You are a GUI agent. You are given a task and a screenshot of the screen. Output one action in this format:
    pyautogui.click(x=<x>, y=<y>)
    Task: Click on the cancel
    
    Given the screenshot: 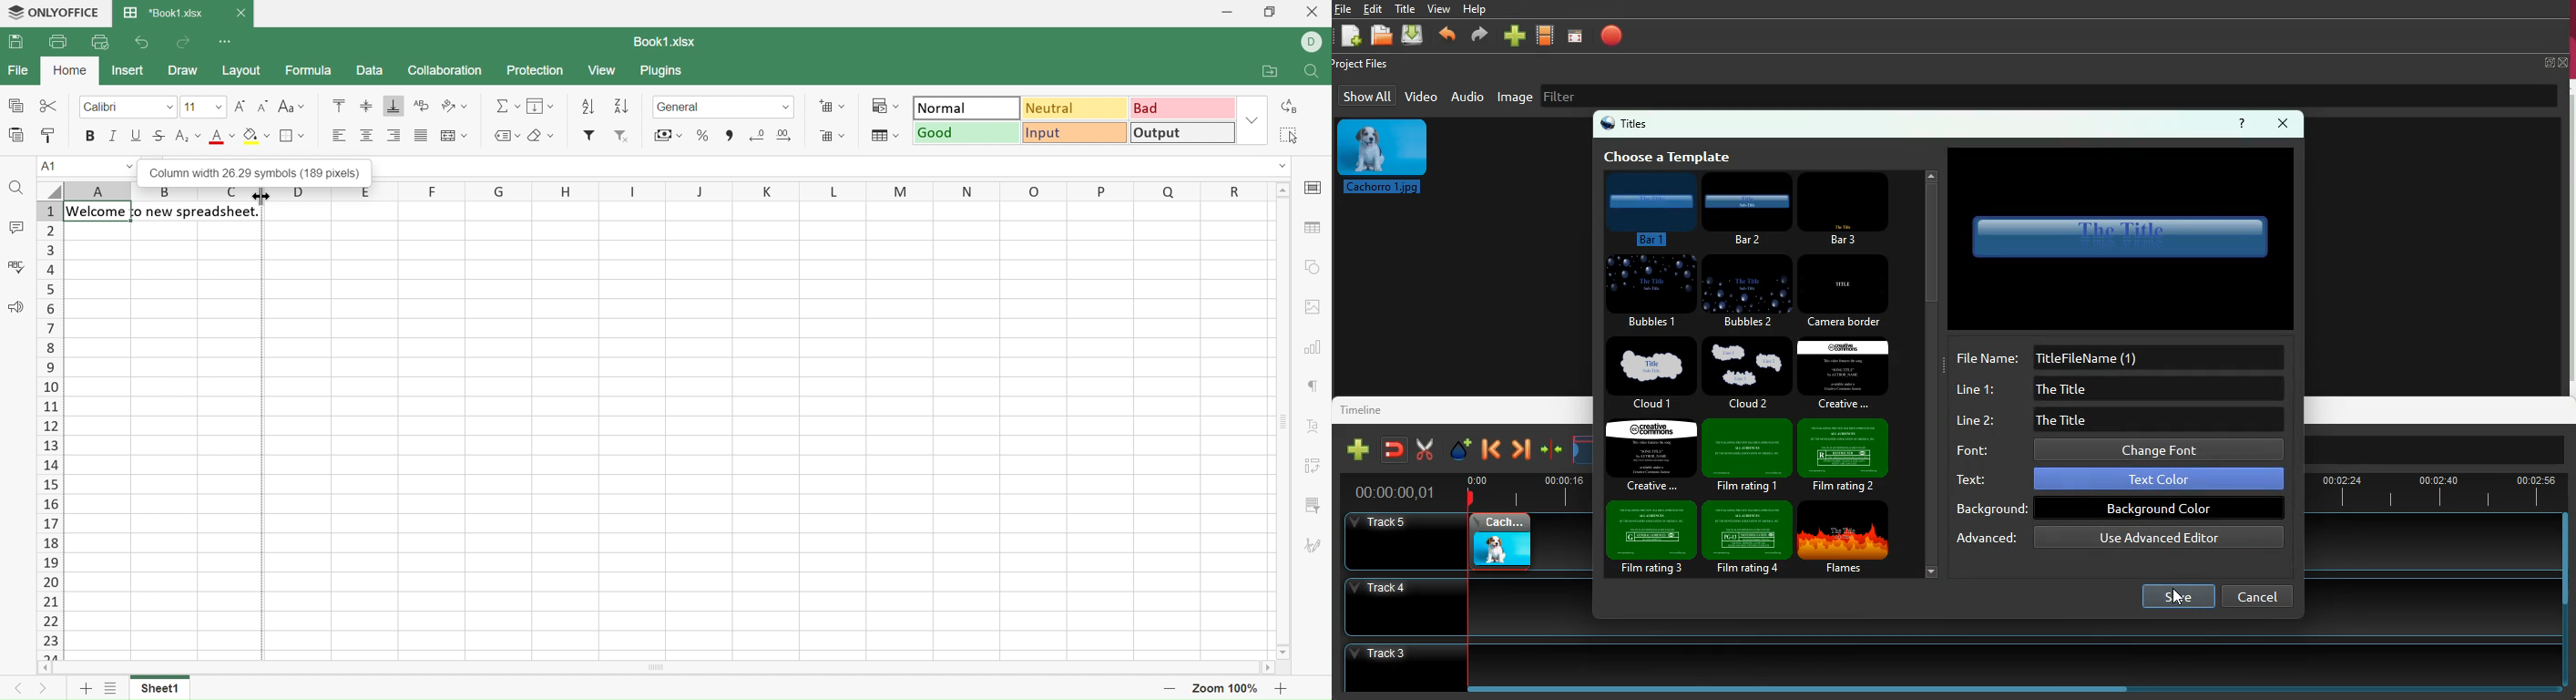 What is the action you would take?
    pyautogui.click(x=2260, y=595)
    